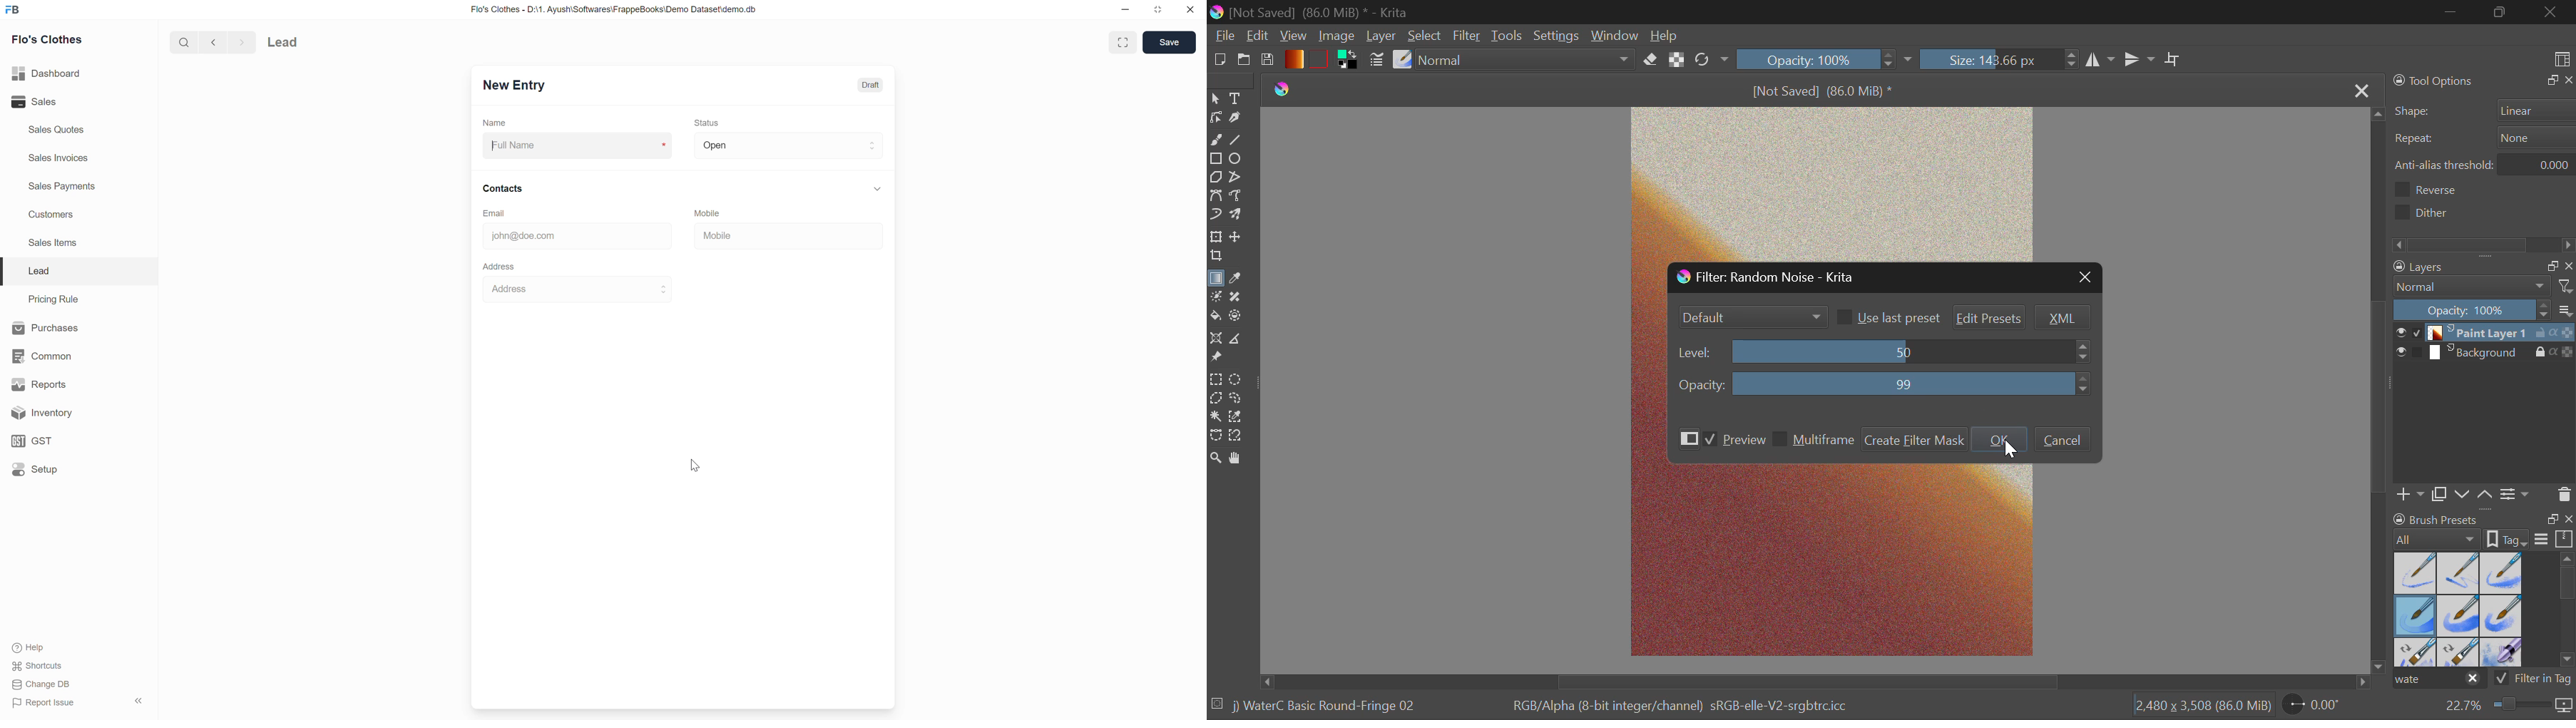  What do you see at coordinates (789, 145) in the screenshot?
I see `Open` at bounding box center [789, 145].